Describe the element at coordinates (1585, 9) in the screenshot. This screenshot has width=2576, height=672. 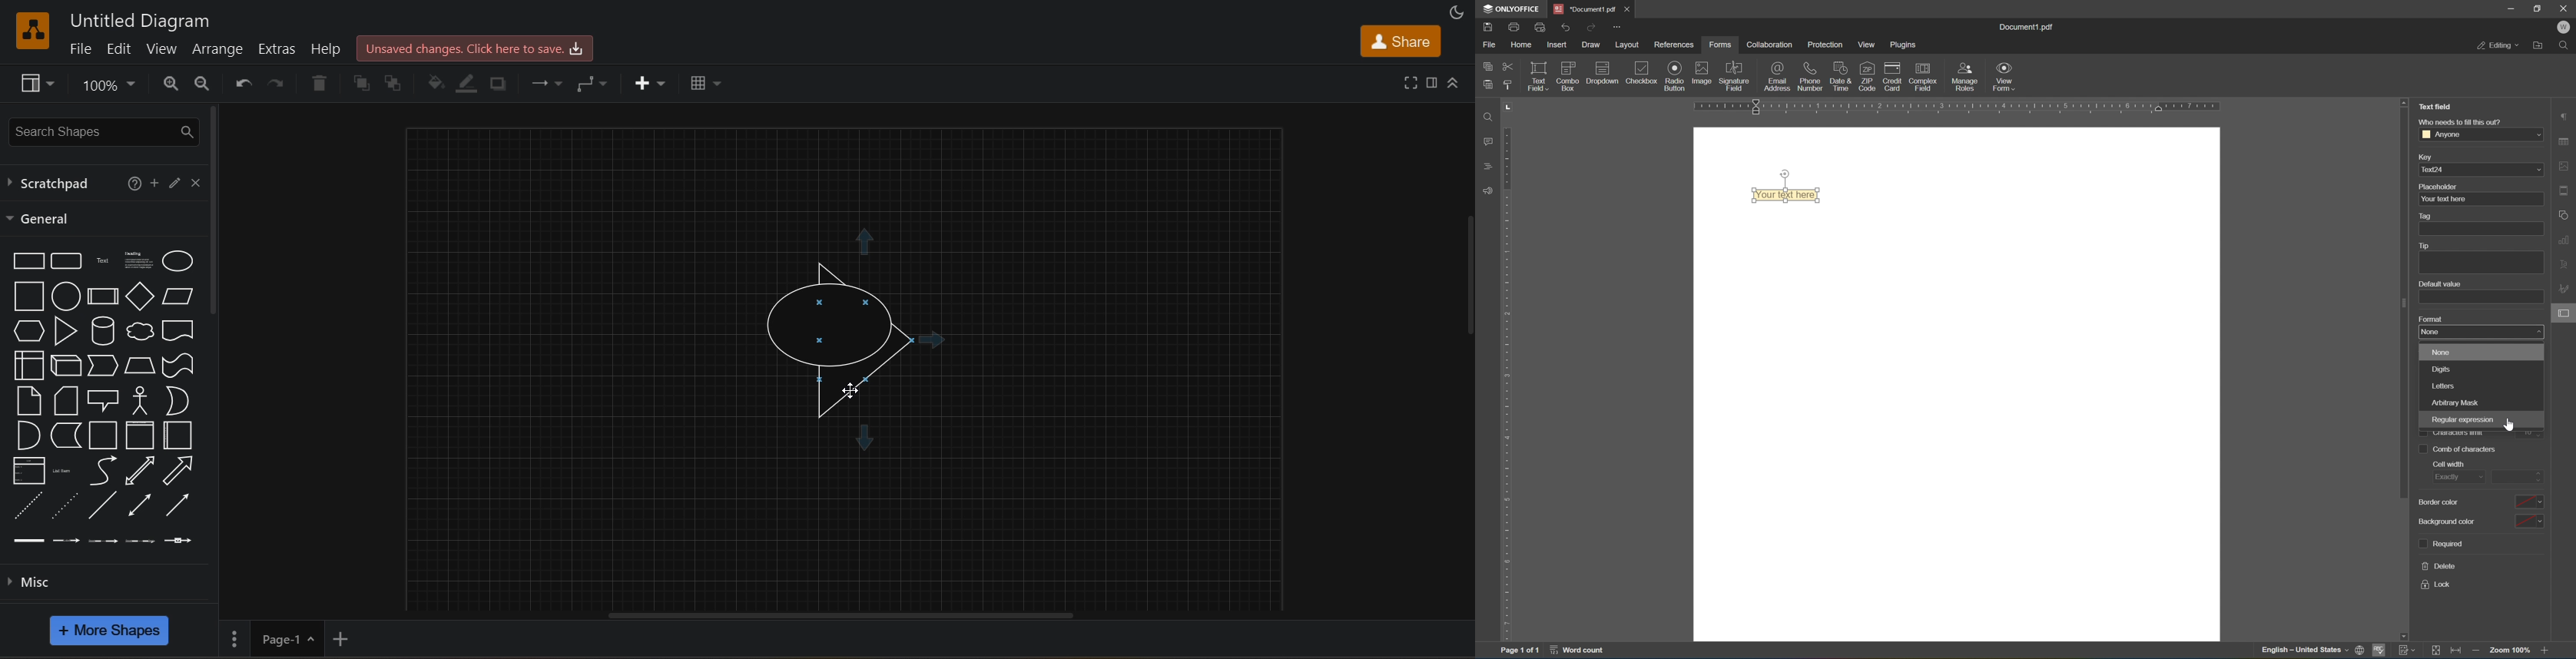
I see `*document1.pdf` at that location.